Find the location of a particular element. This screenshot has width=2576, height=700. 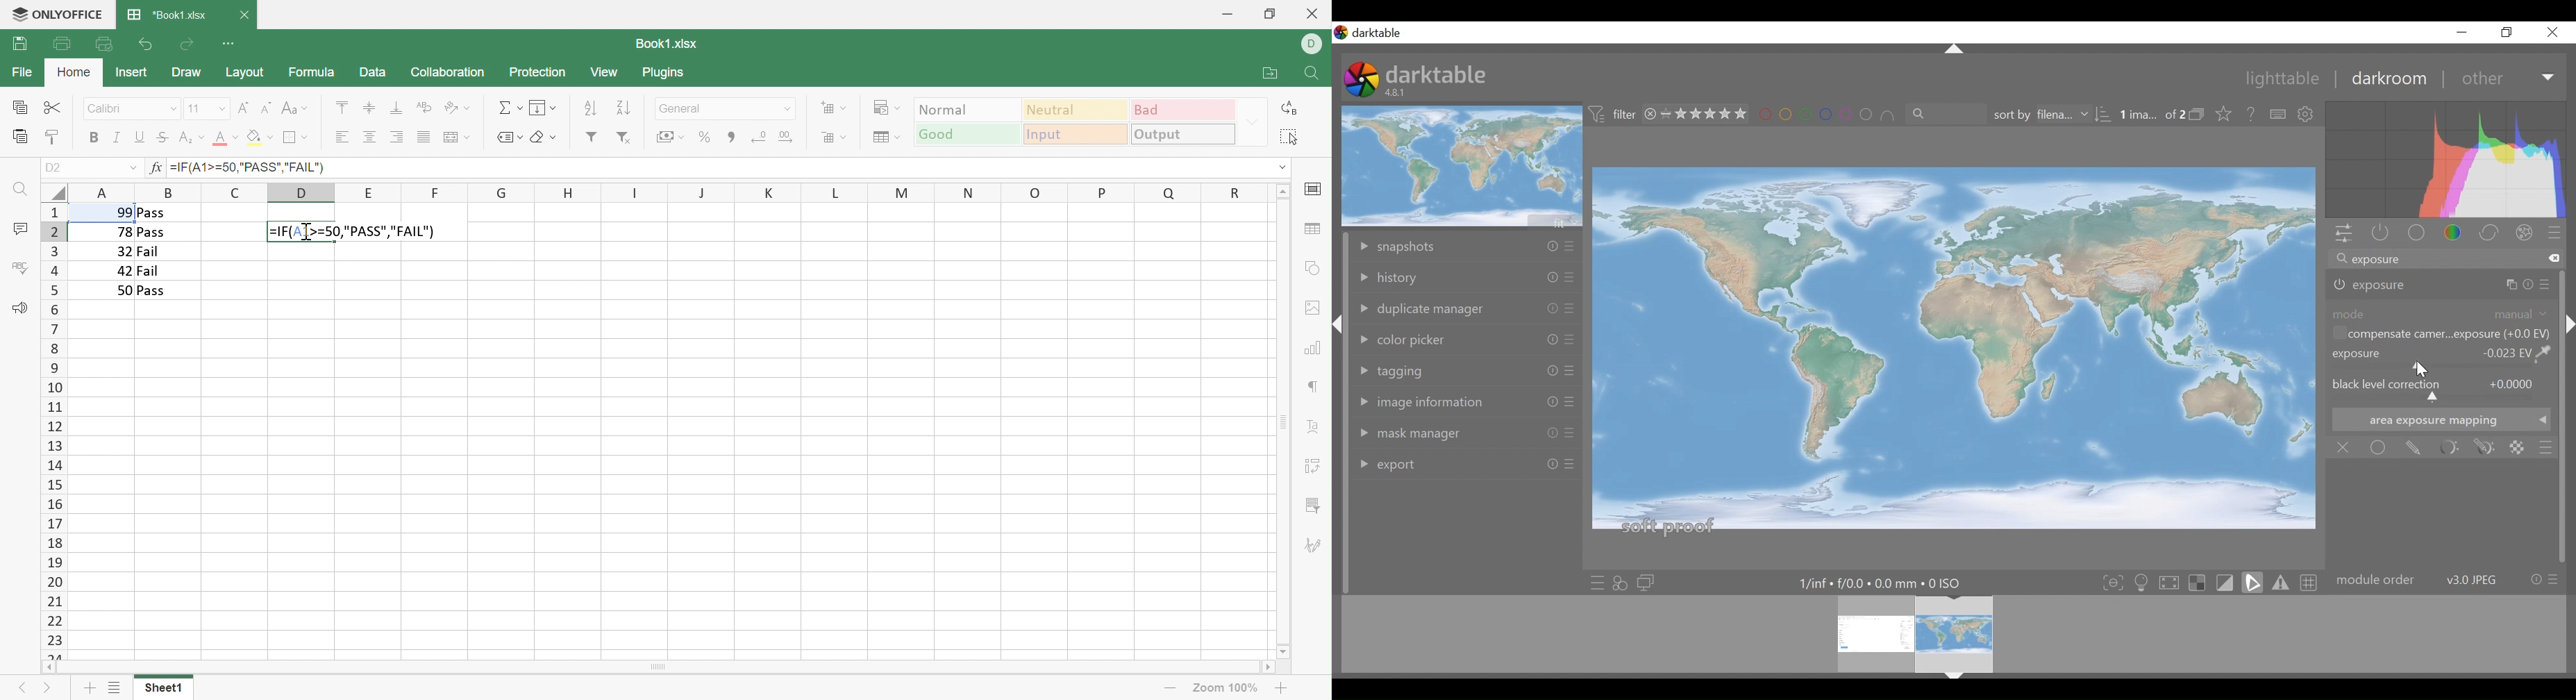

List of sheets is located at coordinates (113, 688).